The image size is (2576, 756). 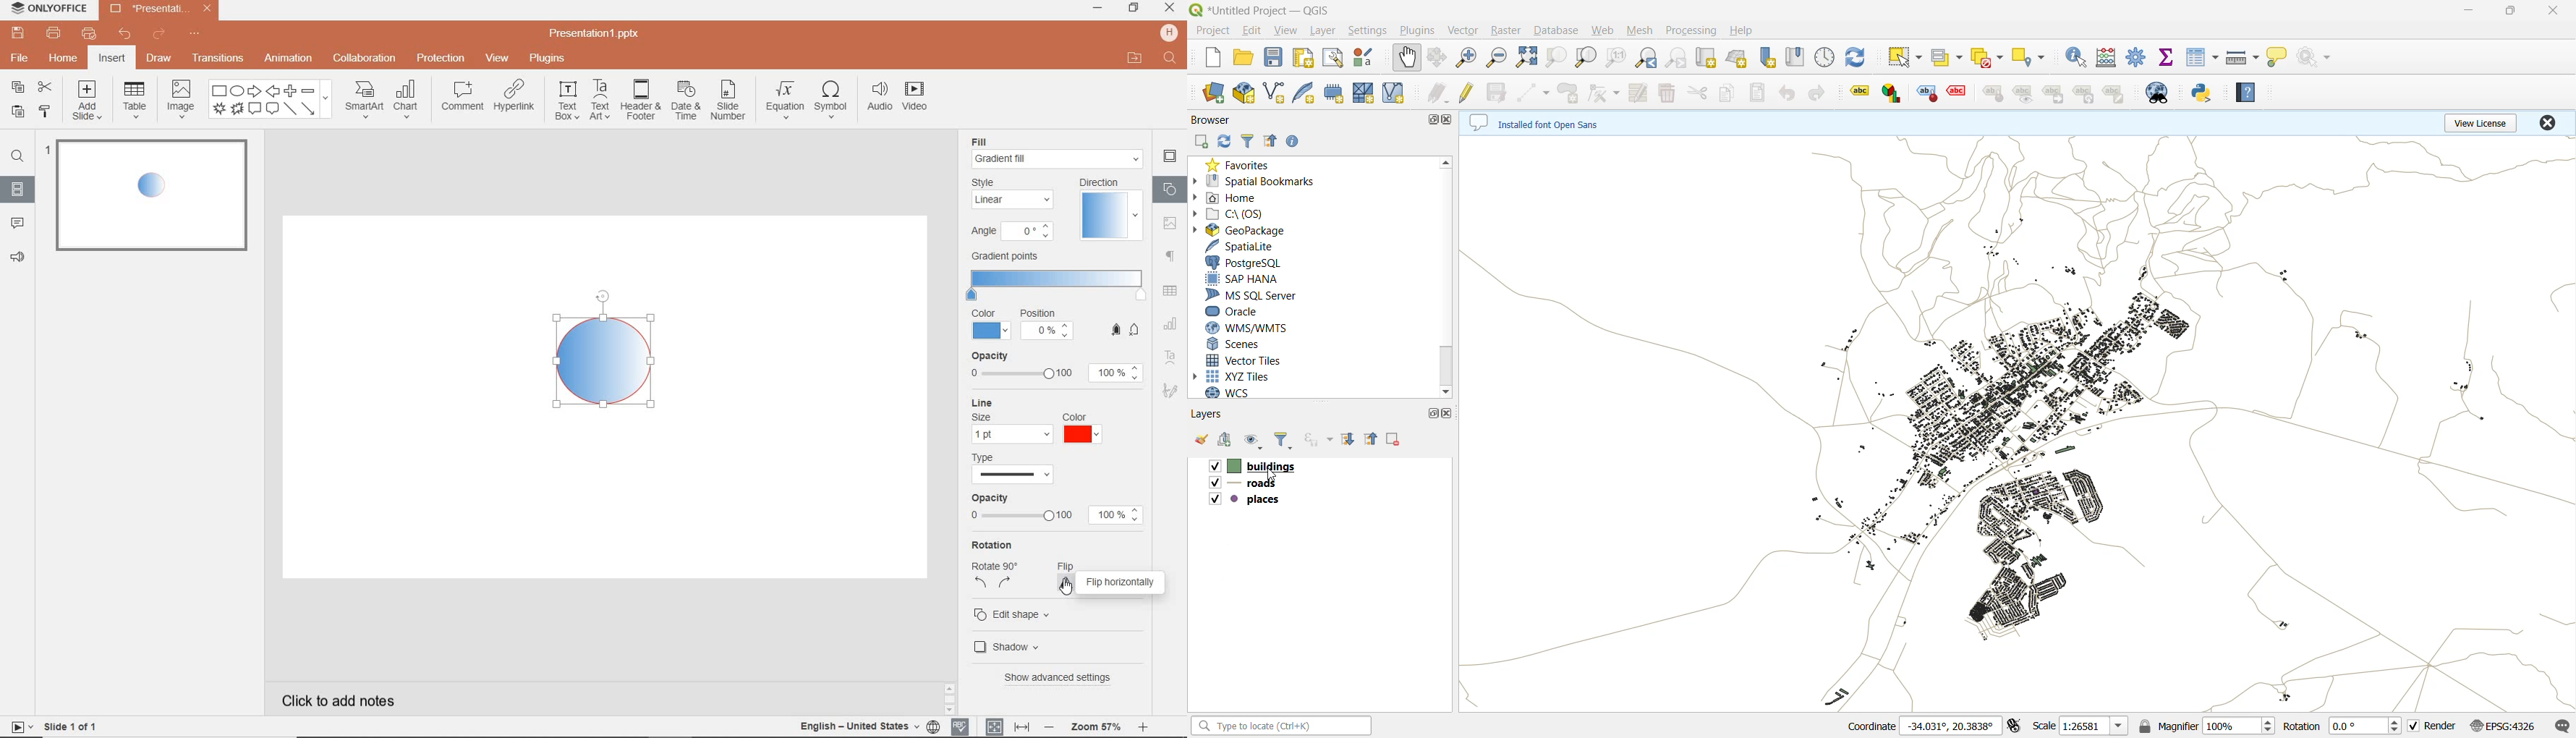 What do you see at coordinates (288, 59) in the screenshot?
I see `animation` at bounding box center [288, 59].